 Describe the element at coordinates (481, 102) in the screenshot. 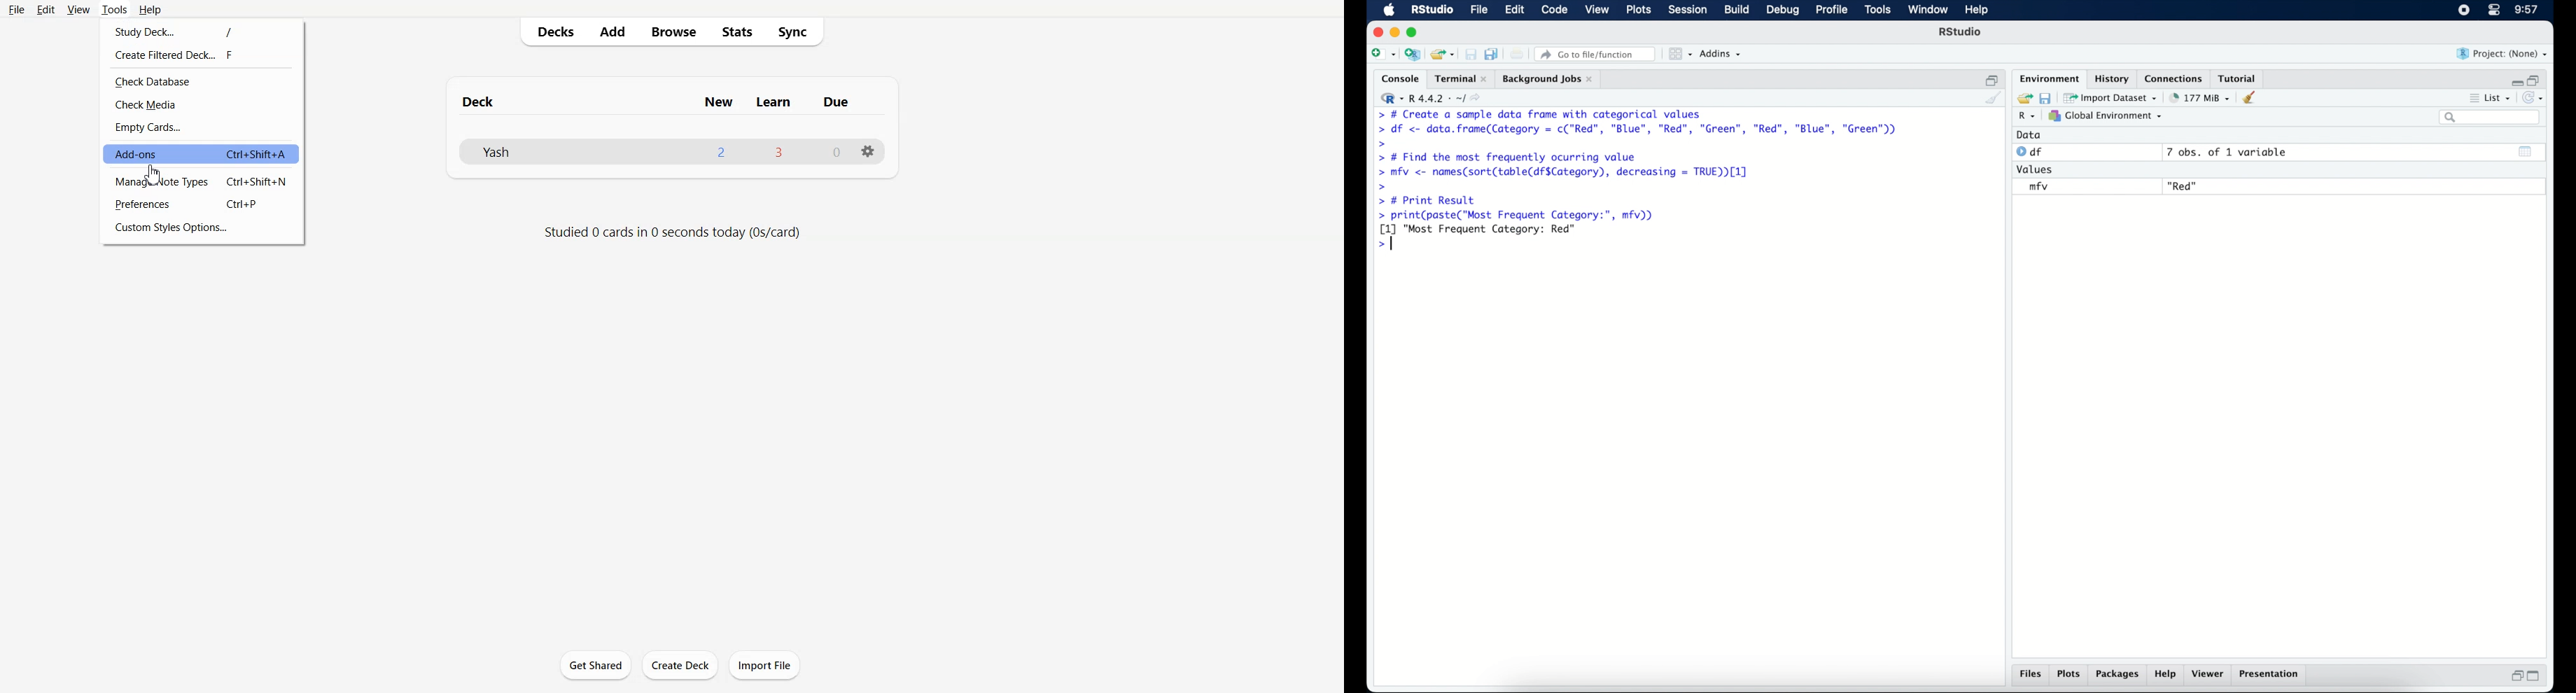

I see `Deck` at that location.